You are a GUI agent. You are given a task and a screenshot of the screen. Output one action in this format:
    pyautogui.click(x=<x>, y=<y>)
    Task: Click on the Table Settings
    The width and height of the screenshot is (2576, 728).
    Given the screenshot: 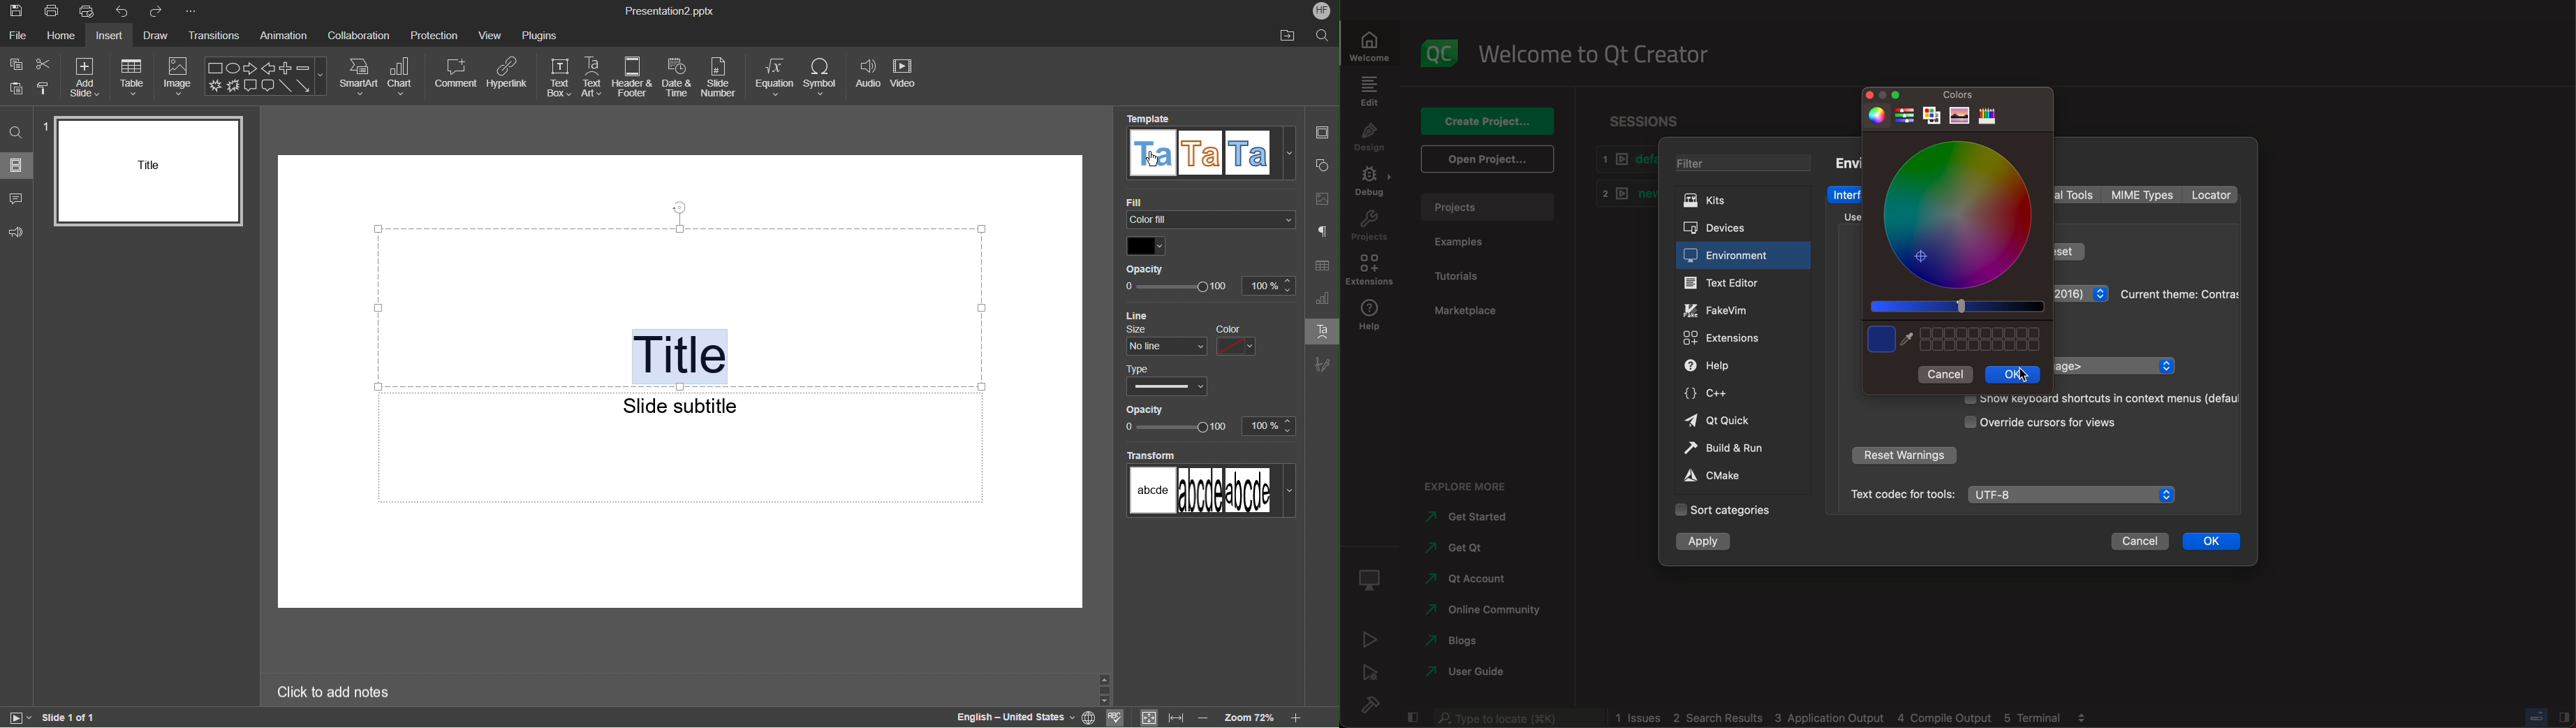 What is the action you would take?
    pyautogui.click(x=1323, y=265)
    